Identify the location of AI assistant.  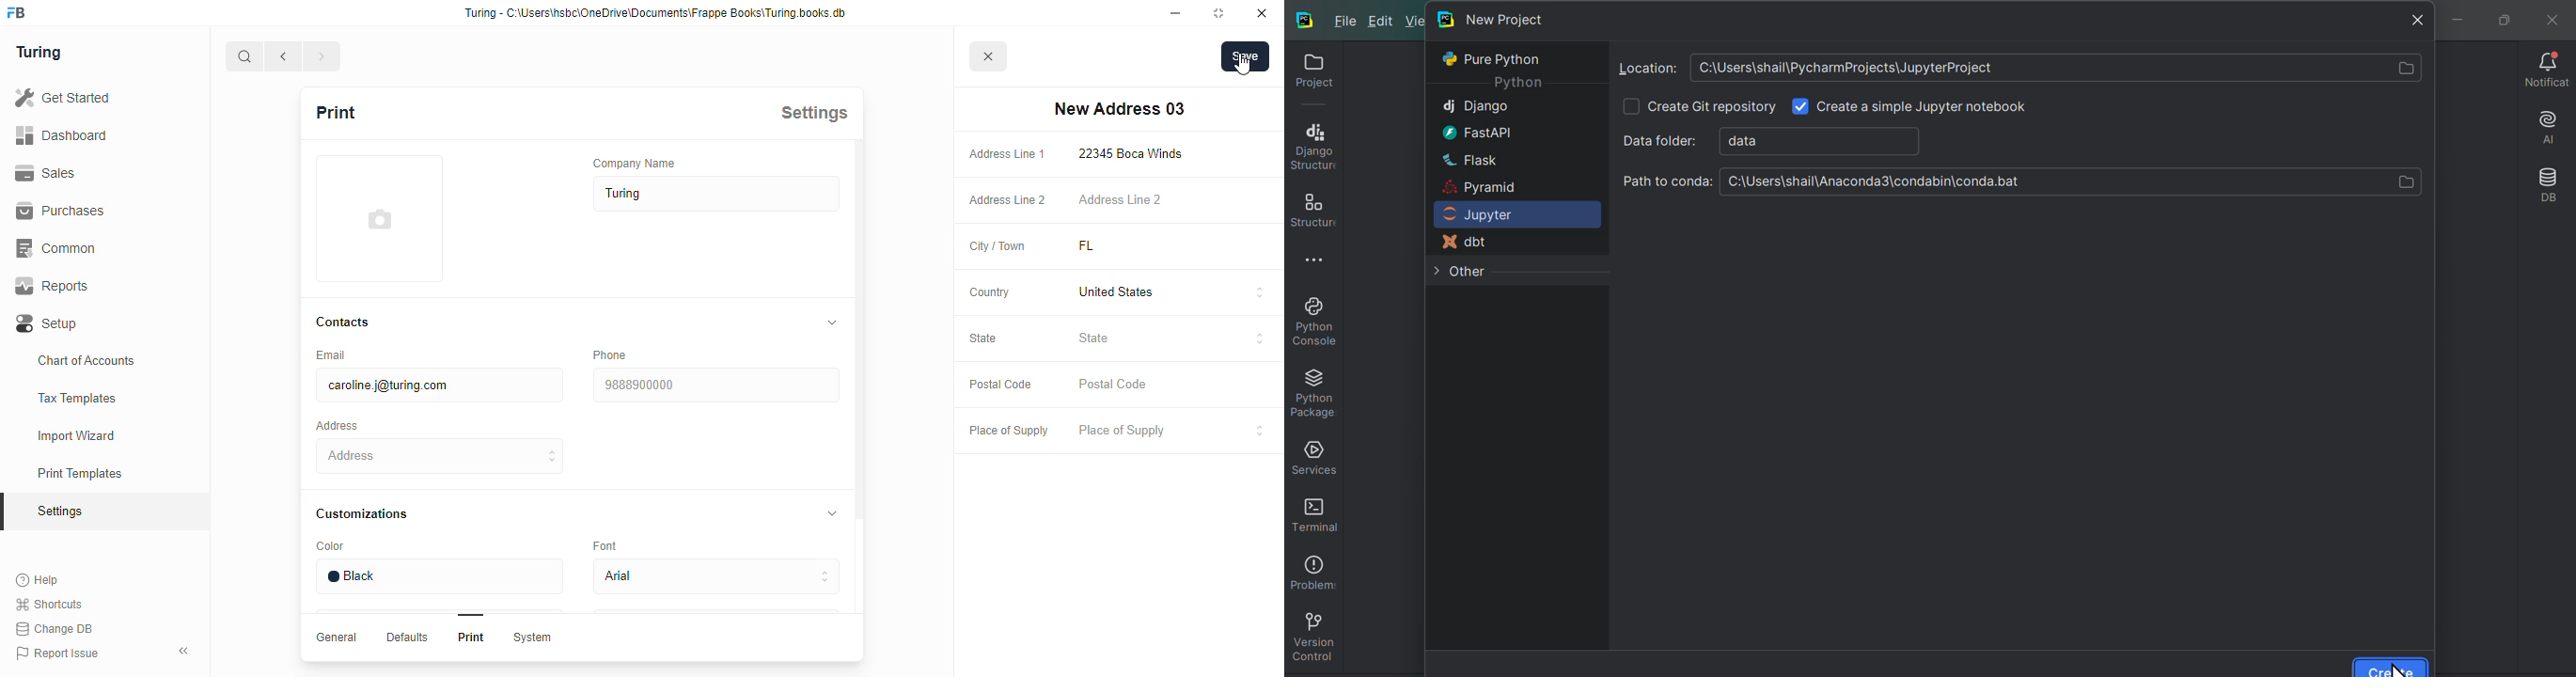
(2545, 126).